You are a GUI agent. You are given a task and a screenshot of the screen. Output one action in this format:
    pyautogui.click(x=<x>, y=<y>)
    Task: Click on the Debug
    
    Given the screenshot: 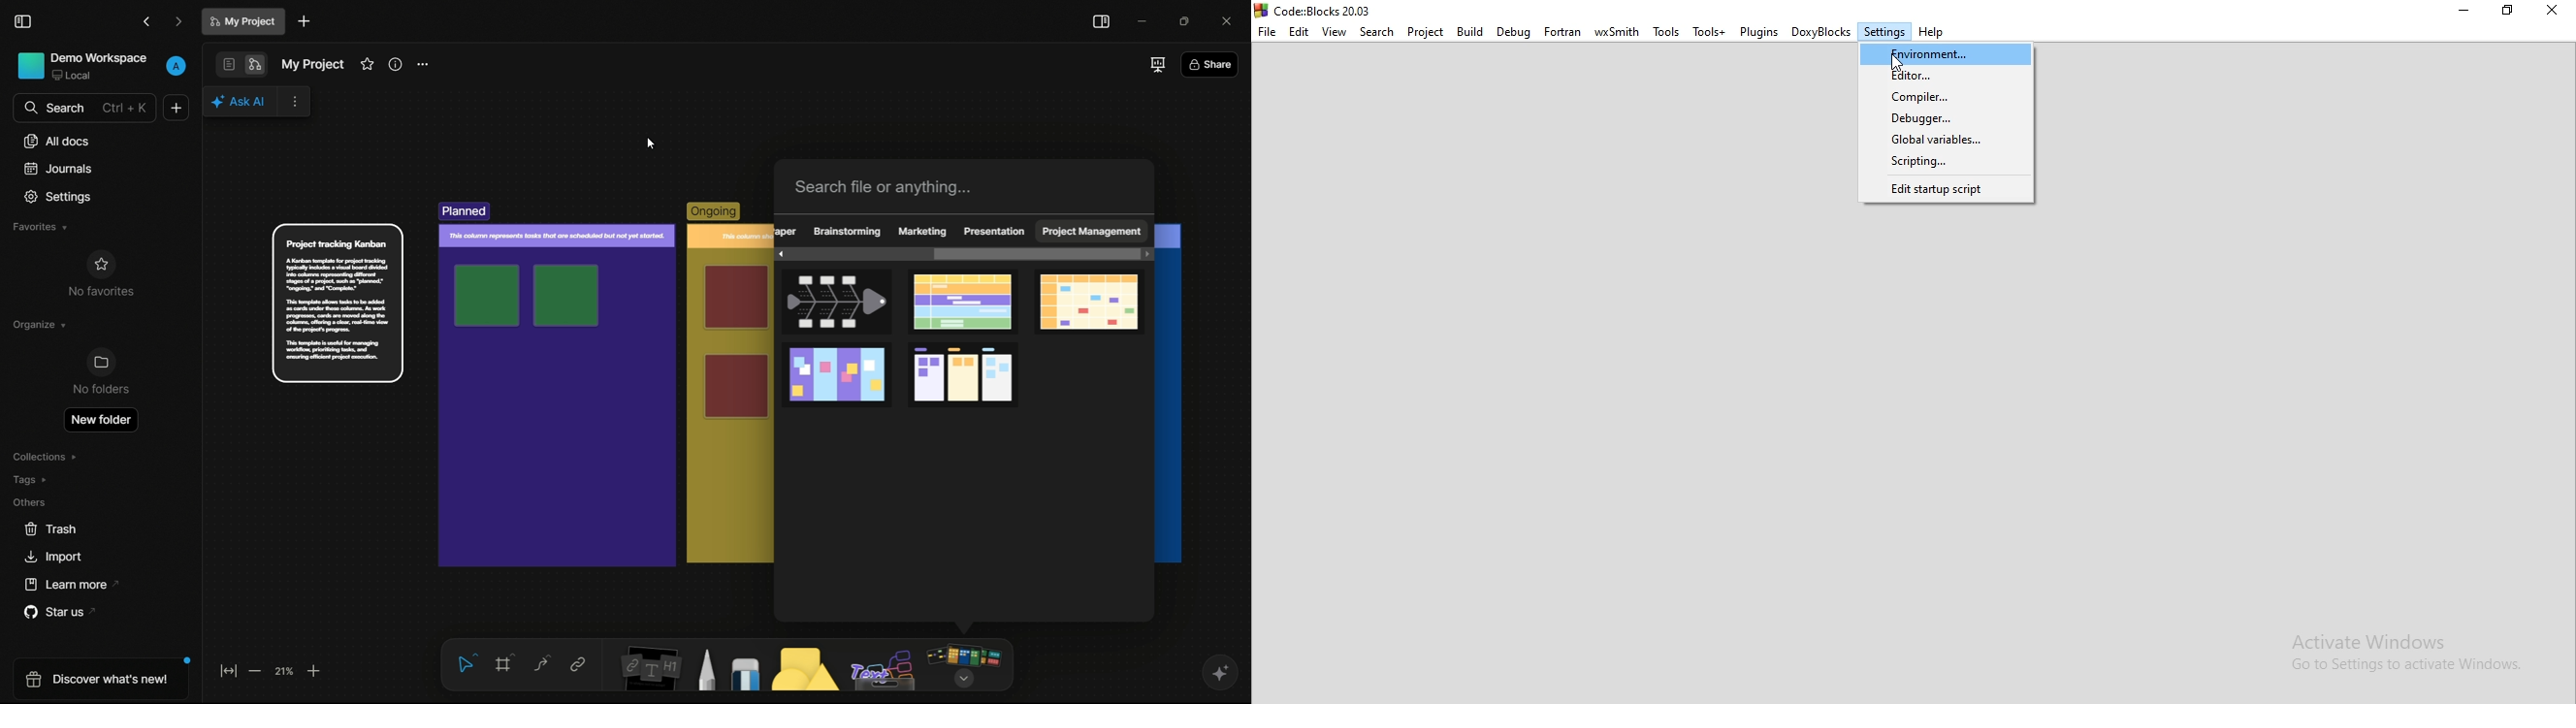 What is the action you would take?
    pyautogui.click(x=1512, y=33)
    